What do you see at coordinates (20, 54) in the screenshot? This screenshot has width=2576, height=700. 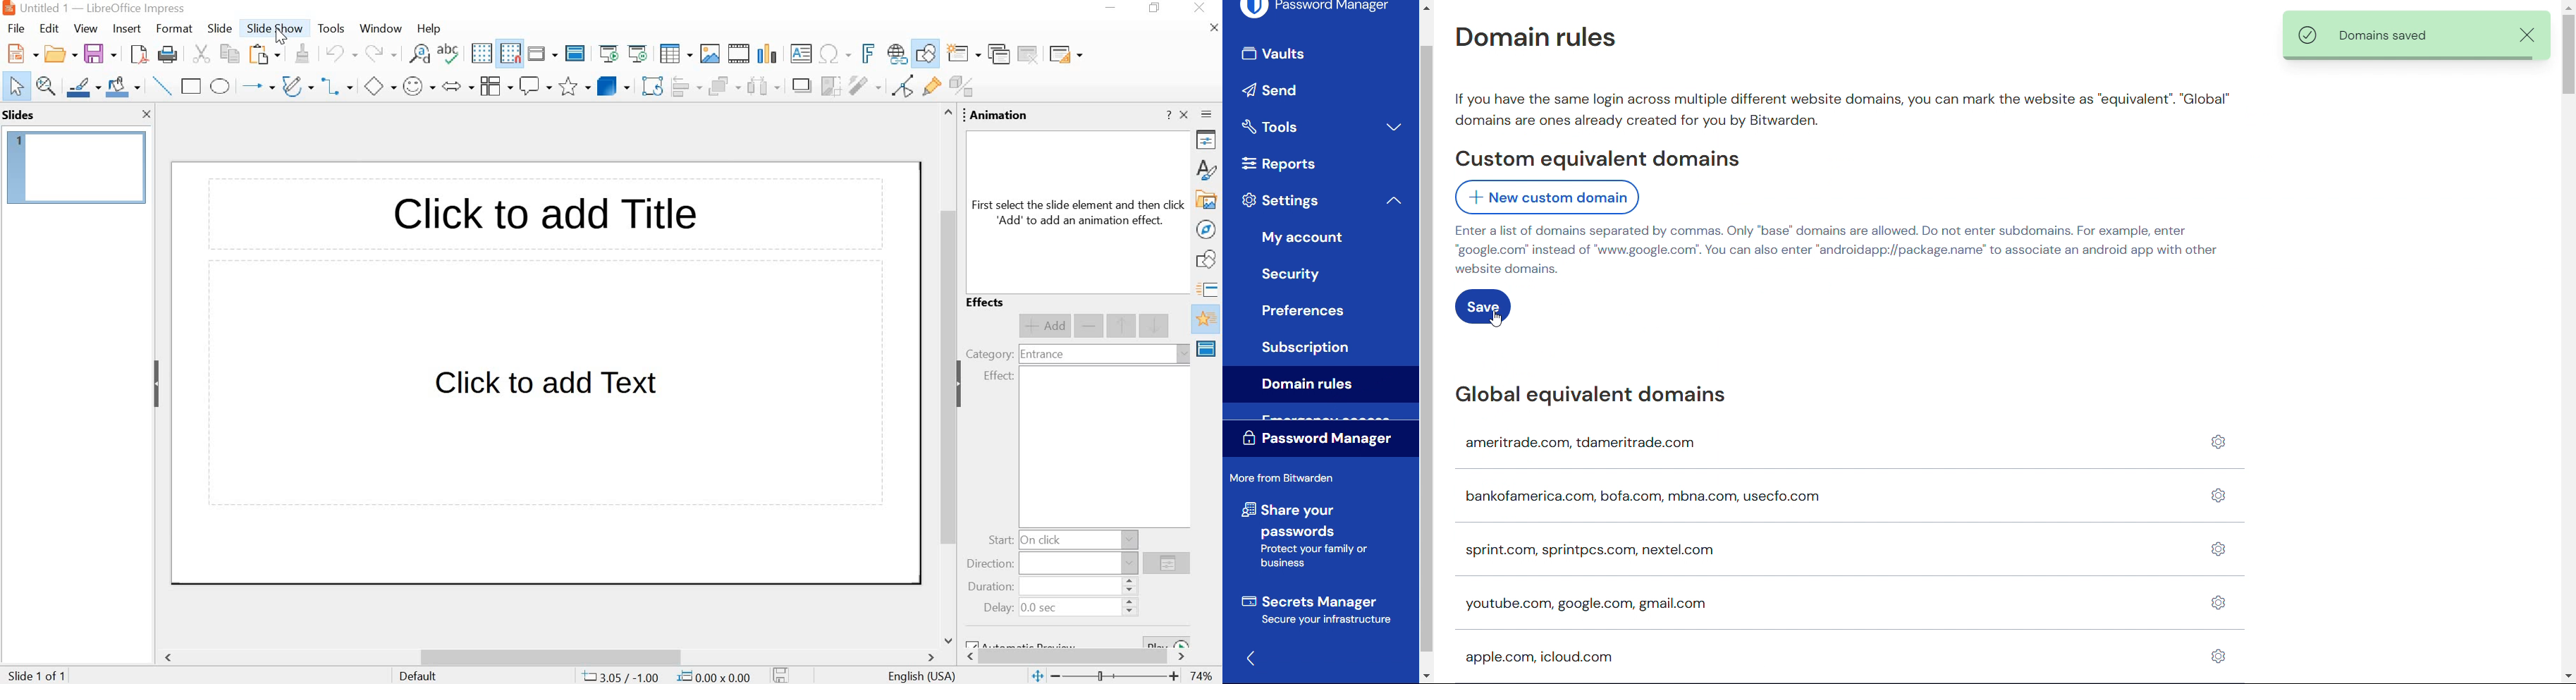 I see `new` at bounding box center [20, 54].